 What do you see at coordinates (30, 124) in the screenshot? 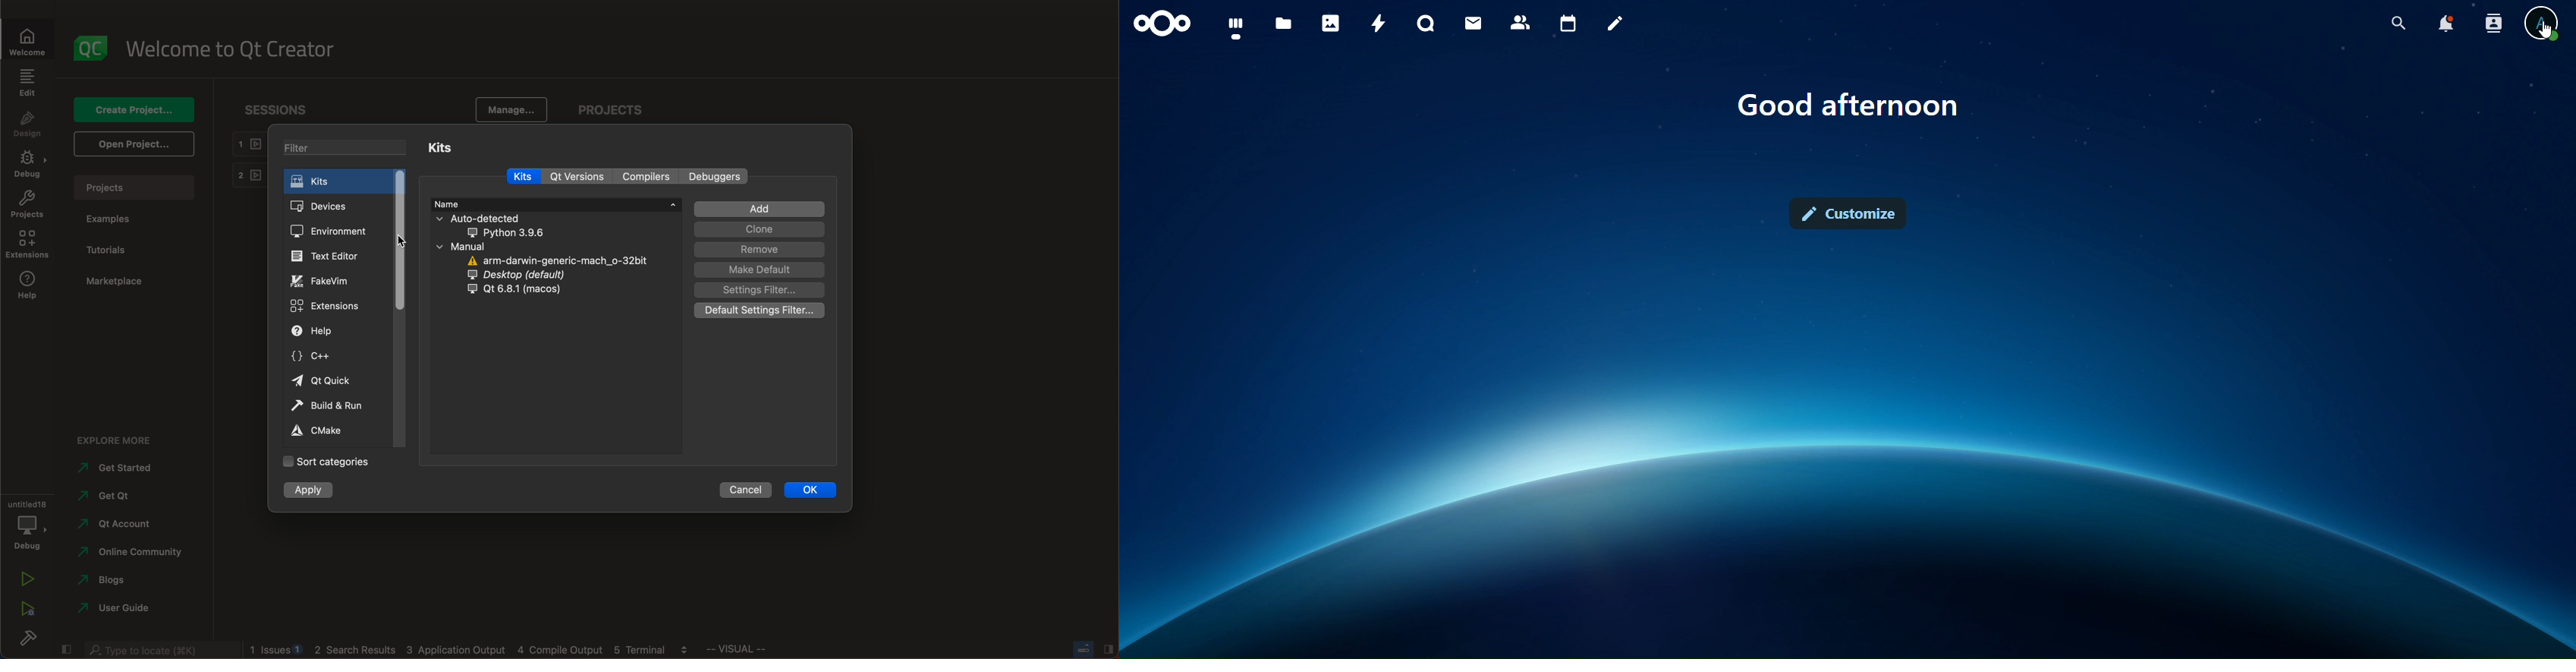
I see `design` at bounding box center [30, 124].